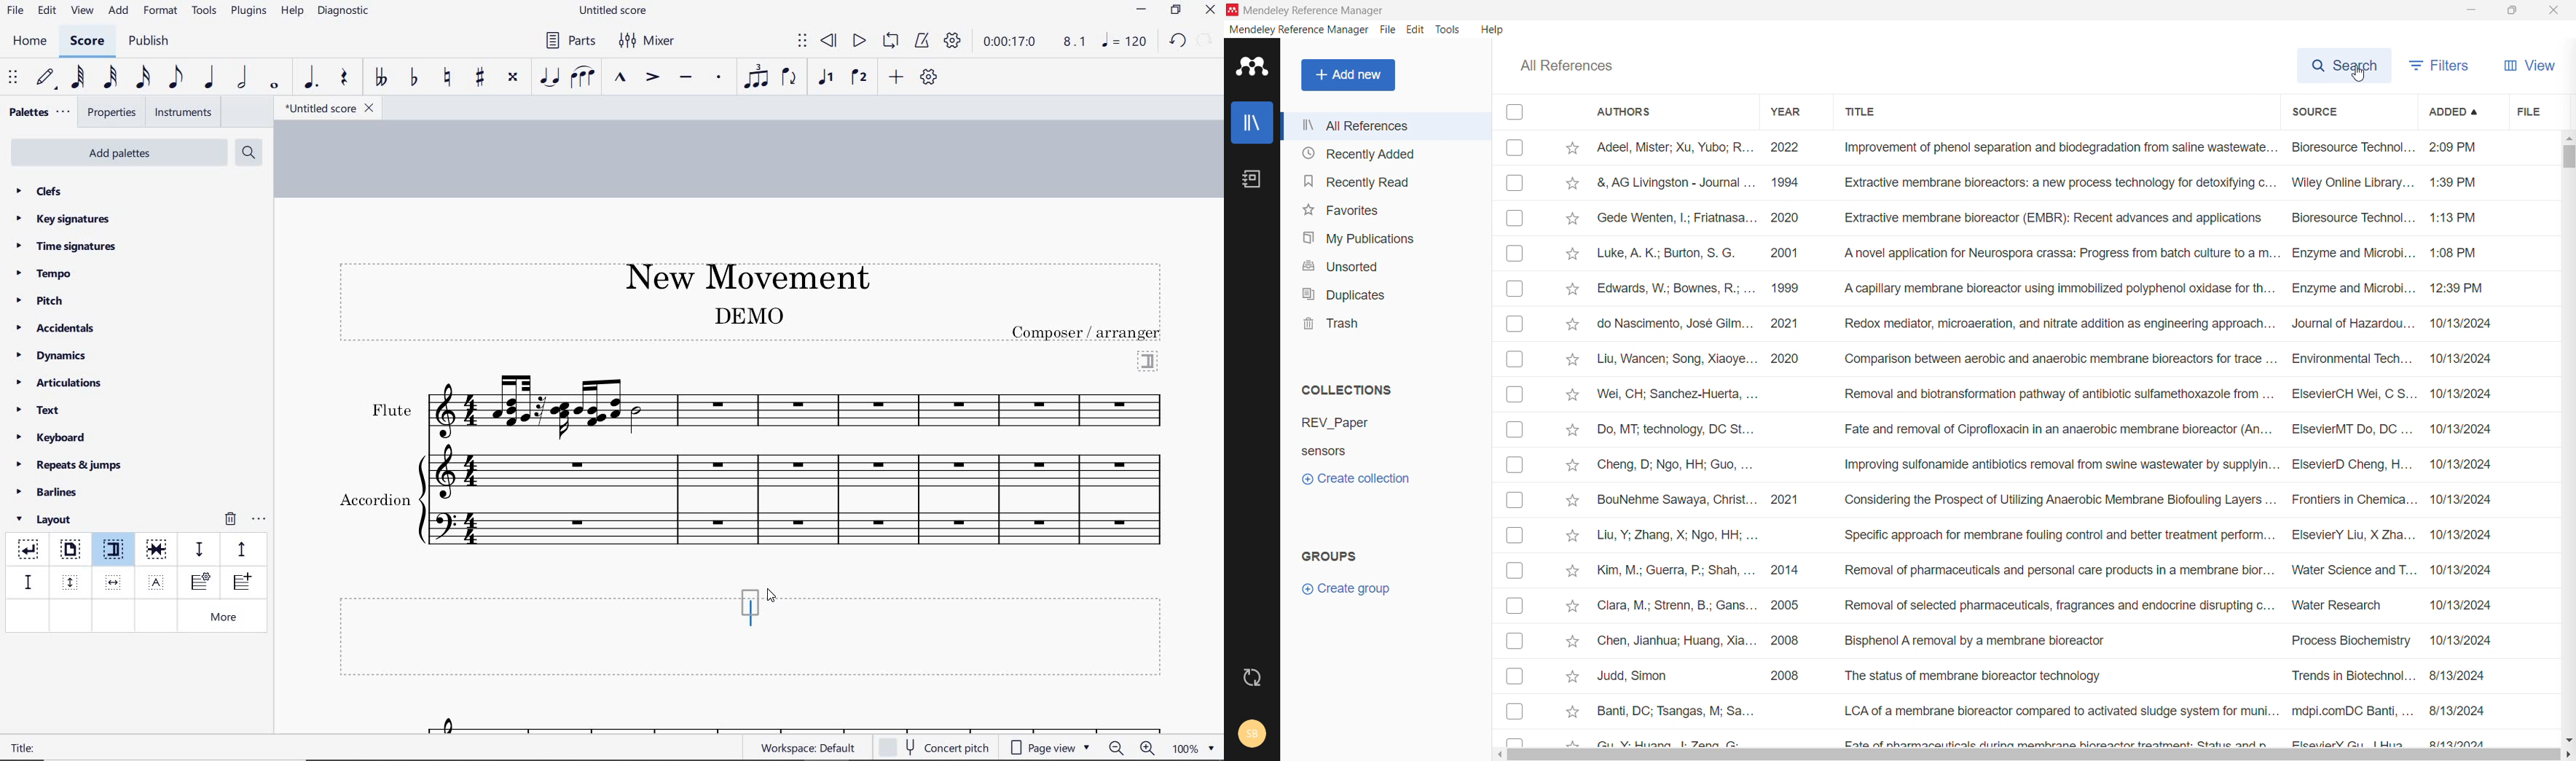 This screenshot has width=2576, height=784. I want to click on Checkbox, so click(1517, 572).